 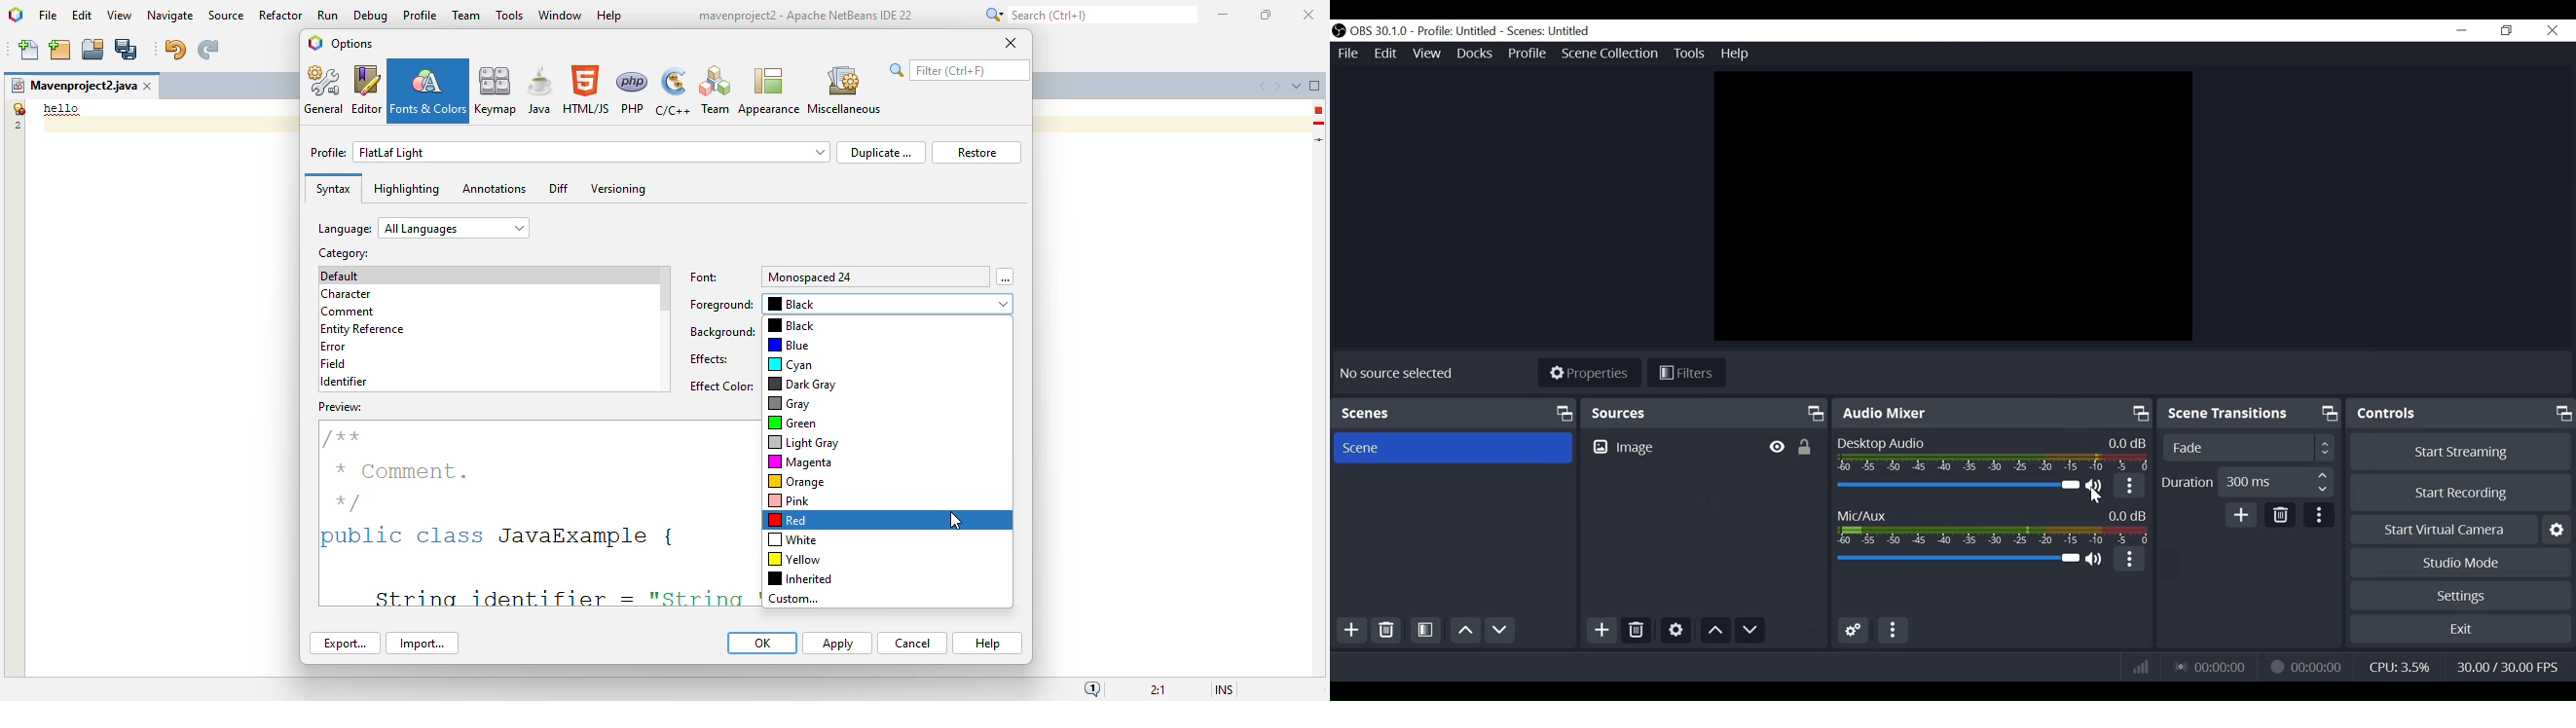 What do you see at coordinates (1893, 631) in the screenshot?
I see `More Options` at bounding box center [1893, 631].